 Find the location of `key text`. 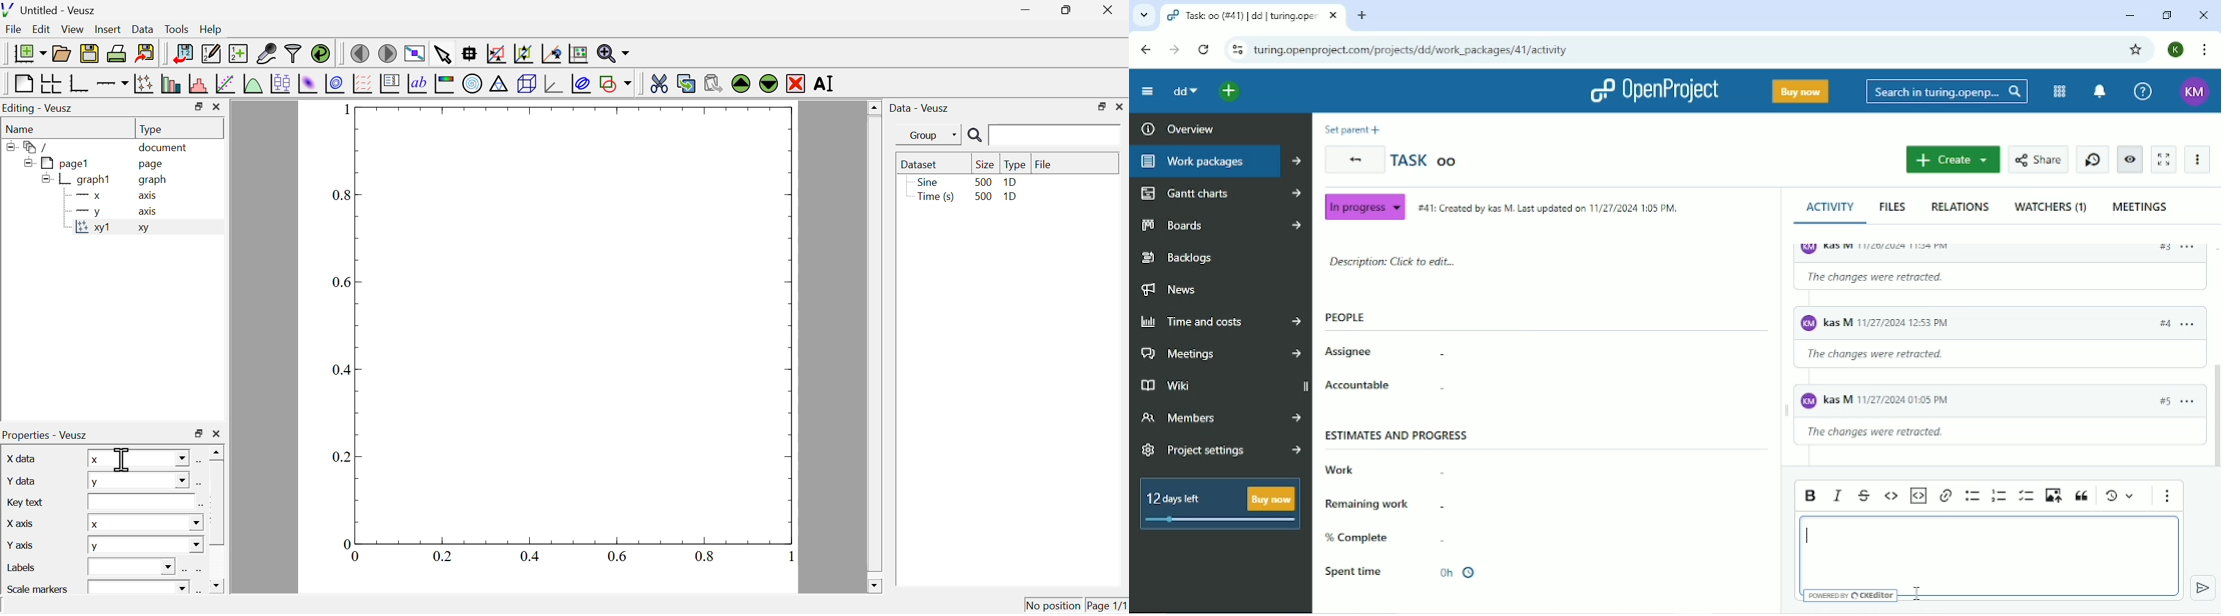

key text is located at coordinates (28, 501).